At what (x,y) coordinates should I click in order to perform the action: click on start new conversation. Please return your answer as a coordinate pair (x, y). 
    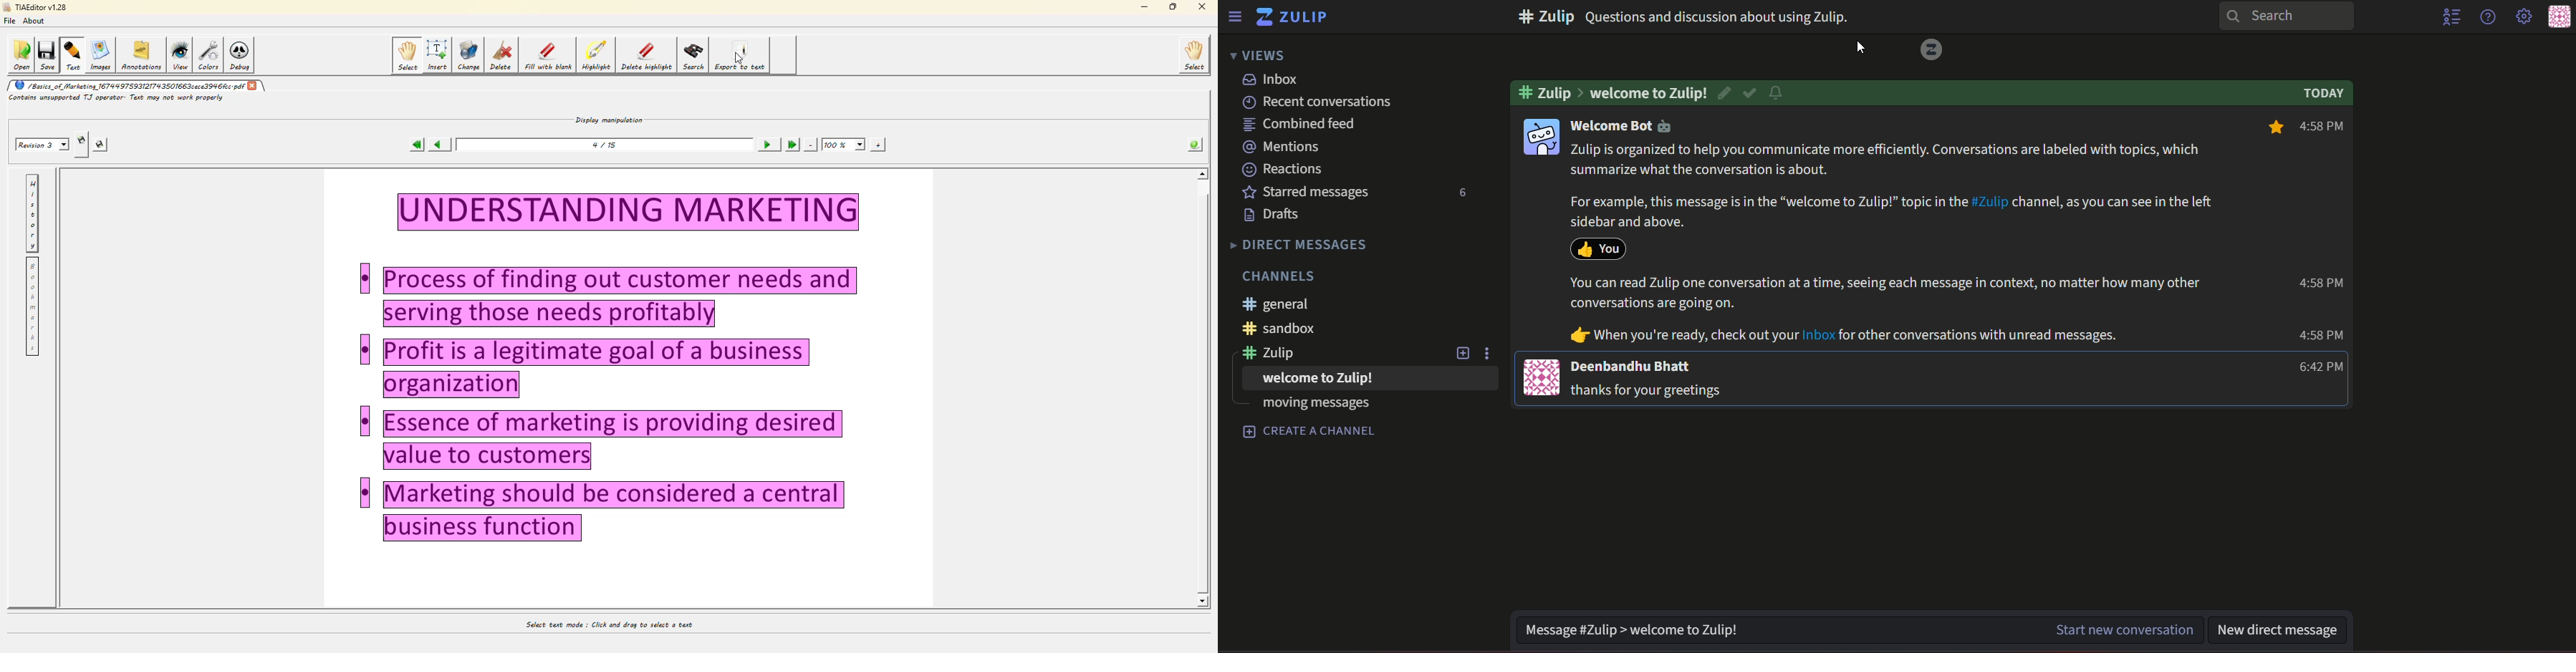
    Looking at the image, I should click on (2122, 631).